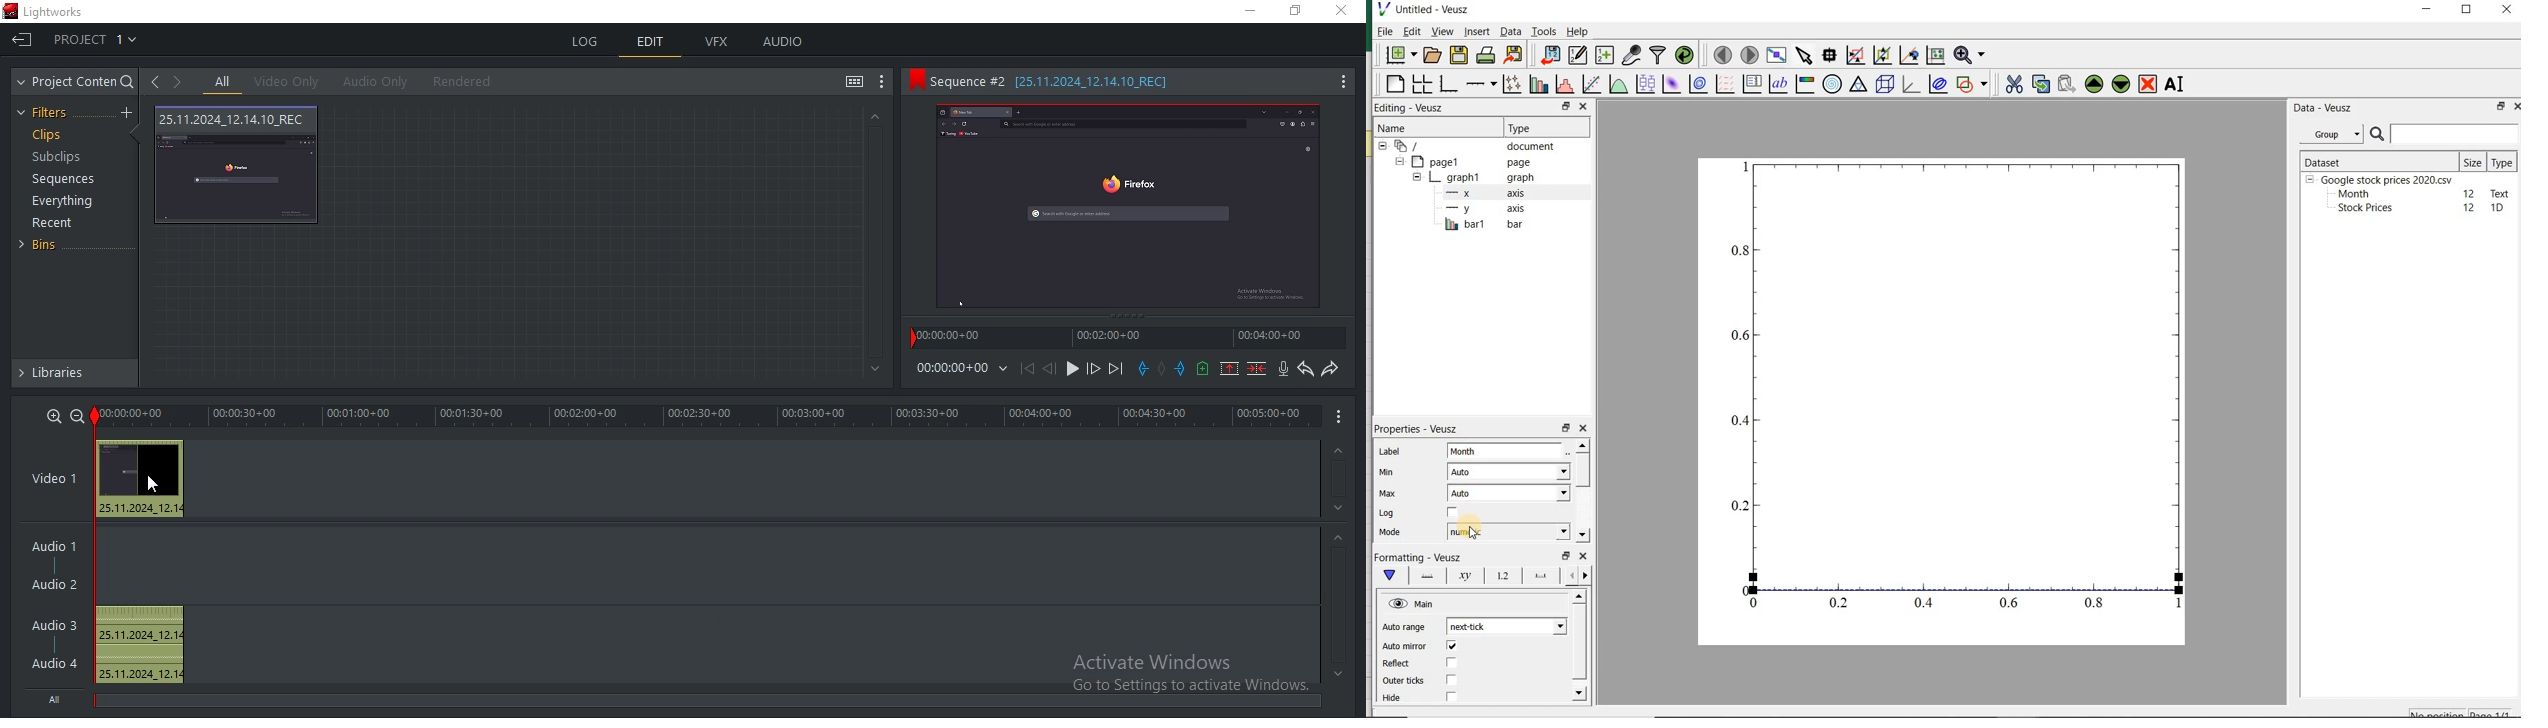  I want to click on Editing - Veusz, so click(1411, 108).